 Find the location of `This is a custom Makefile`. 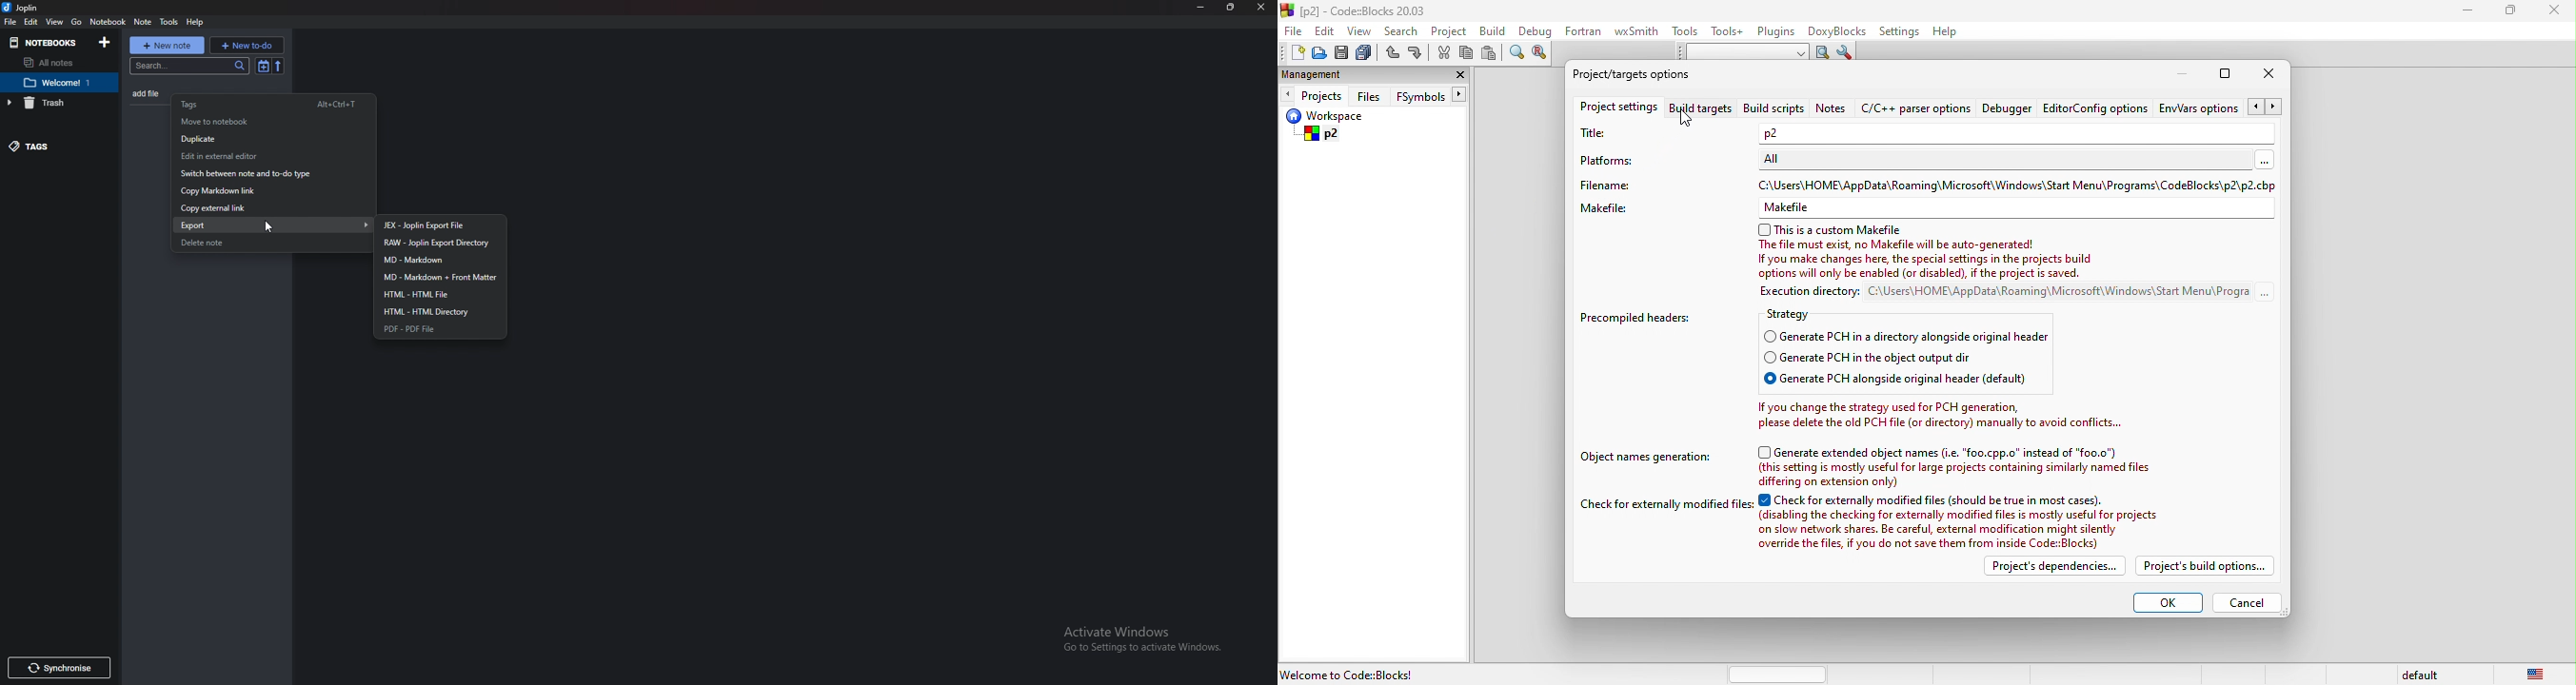

This is a custom Makefile is located at coordinates (1831, 230).